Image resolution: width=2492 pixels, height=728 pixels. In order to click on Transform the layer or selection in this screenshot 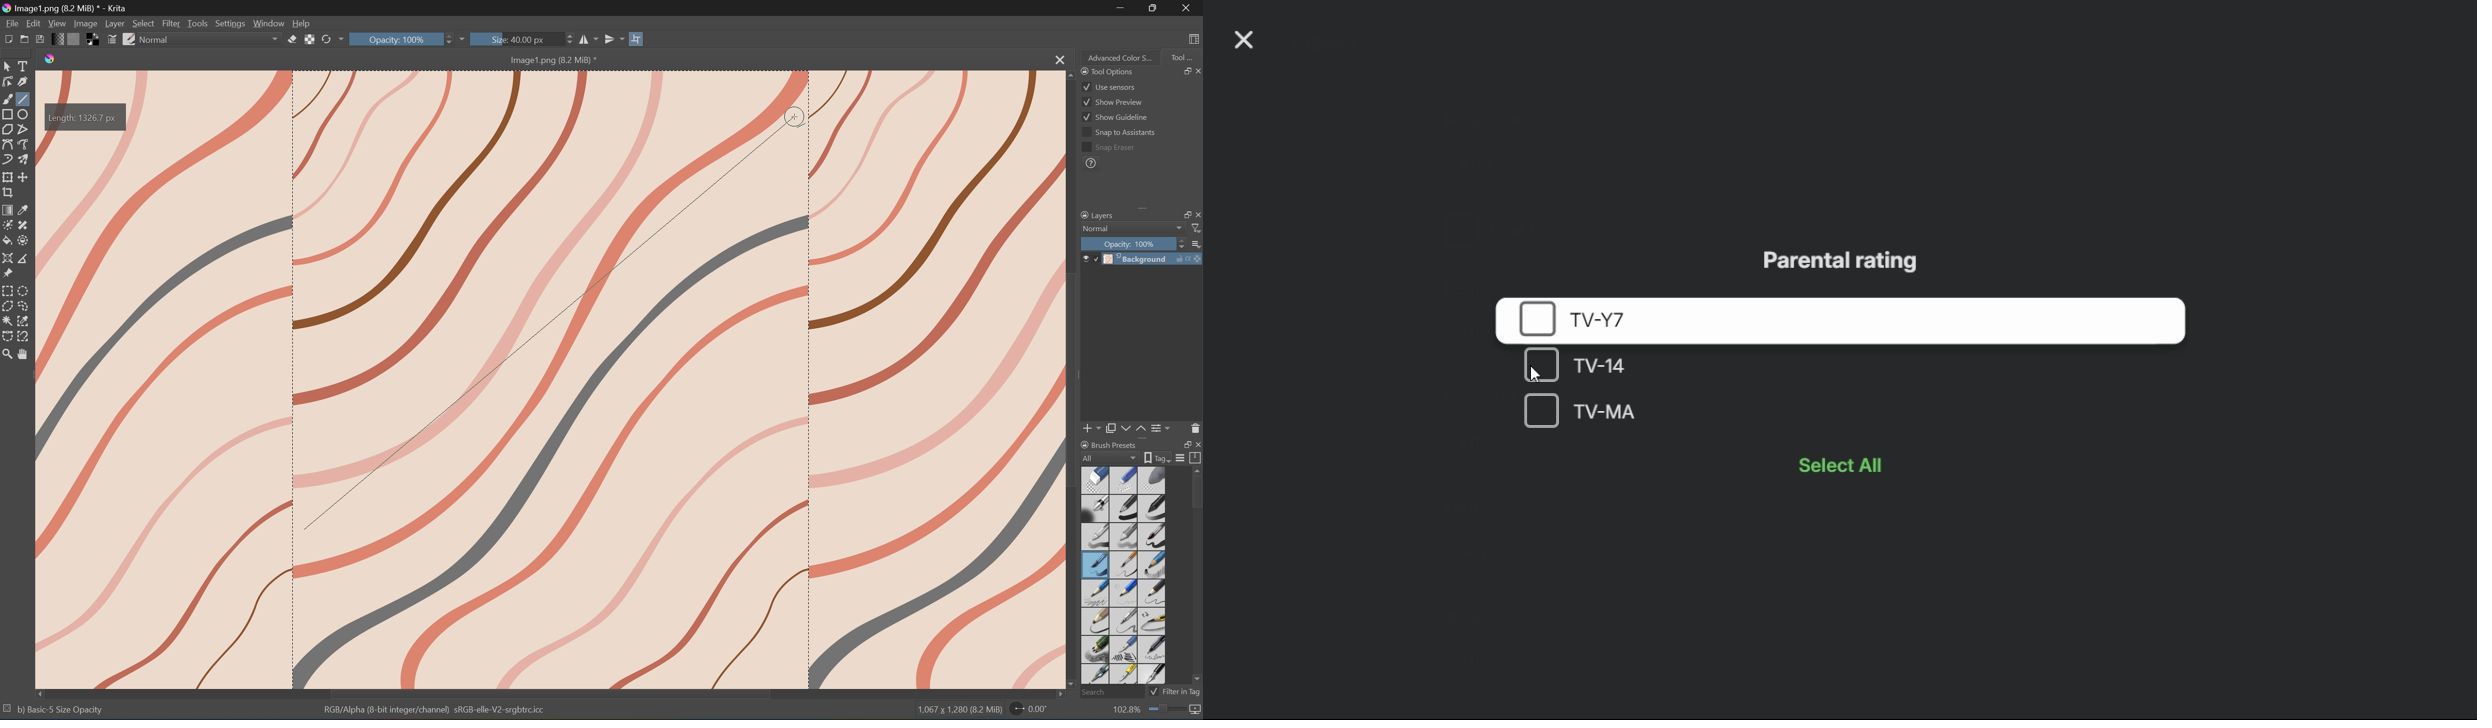, I will do `click(8, 176)`.